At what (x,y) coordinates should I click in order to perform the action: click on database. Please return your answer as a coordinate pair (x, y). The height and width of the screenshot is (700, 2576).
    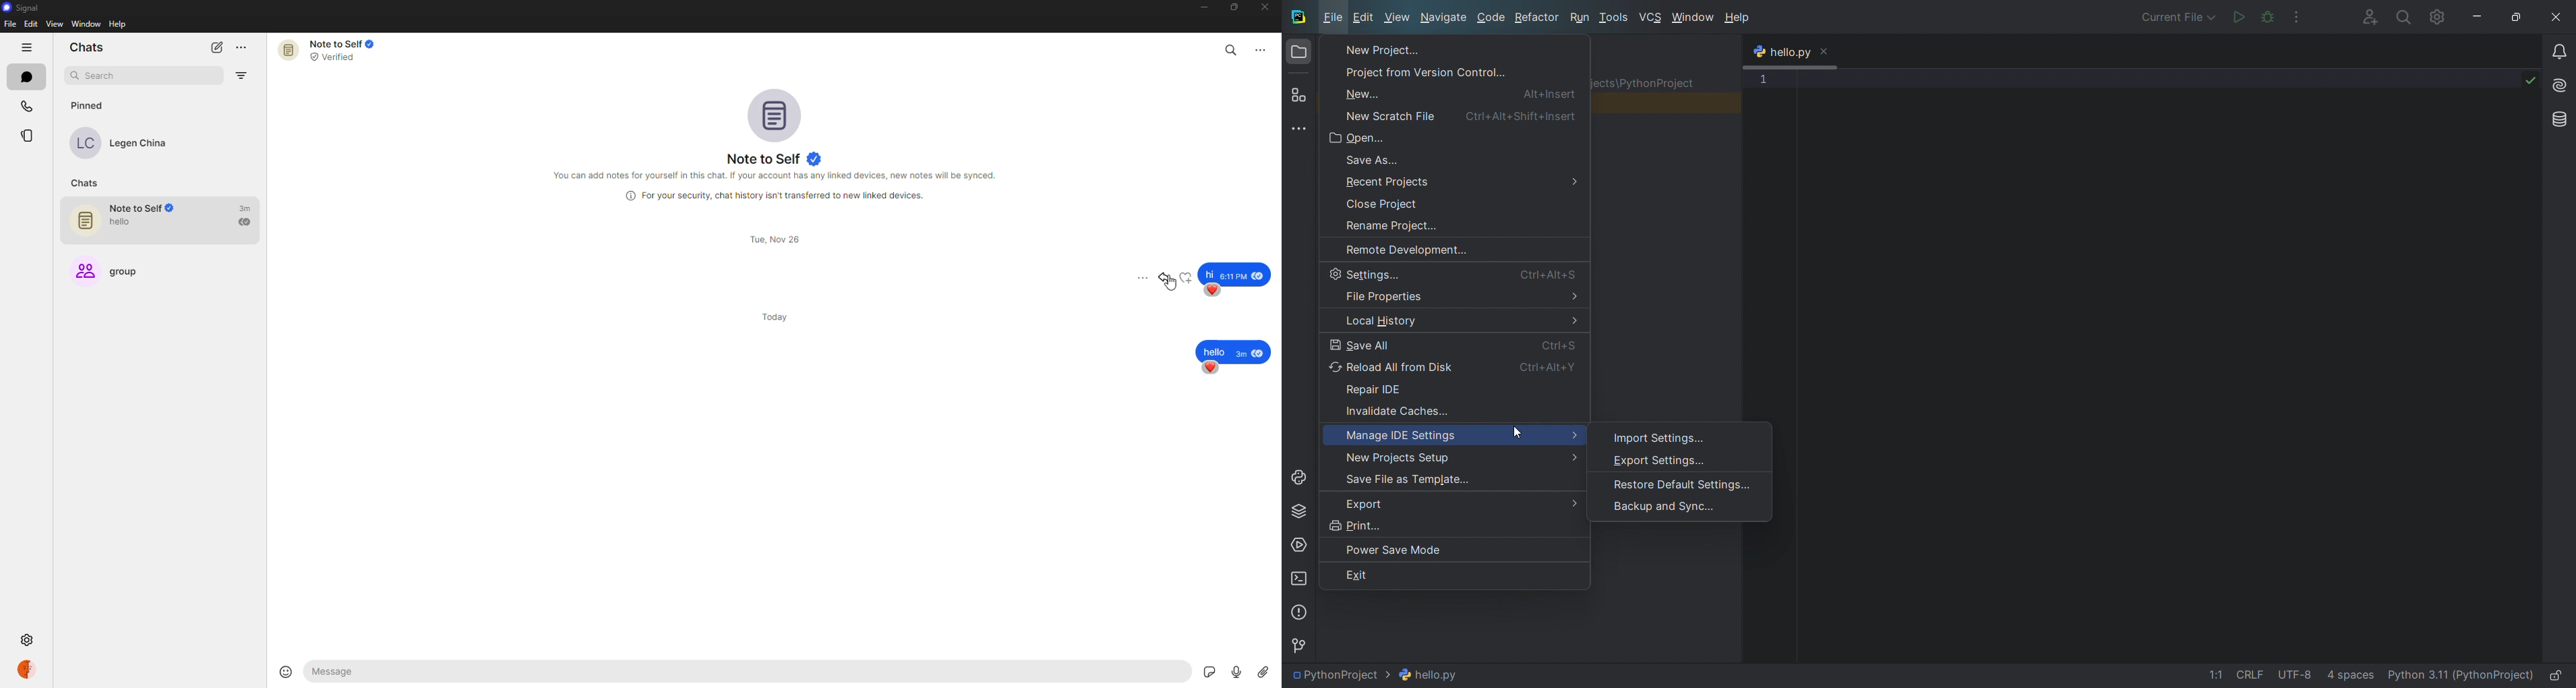
    Looking at the image, I should click on (2560, 119).